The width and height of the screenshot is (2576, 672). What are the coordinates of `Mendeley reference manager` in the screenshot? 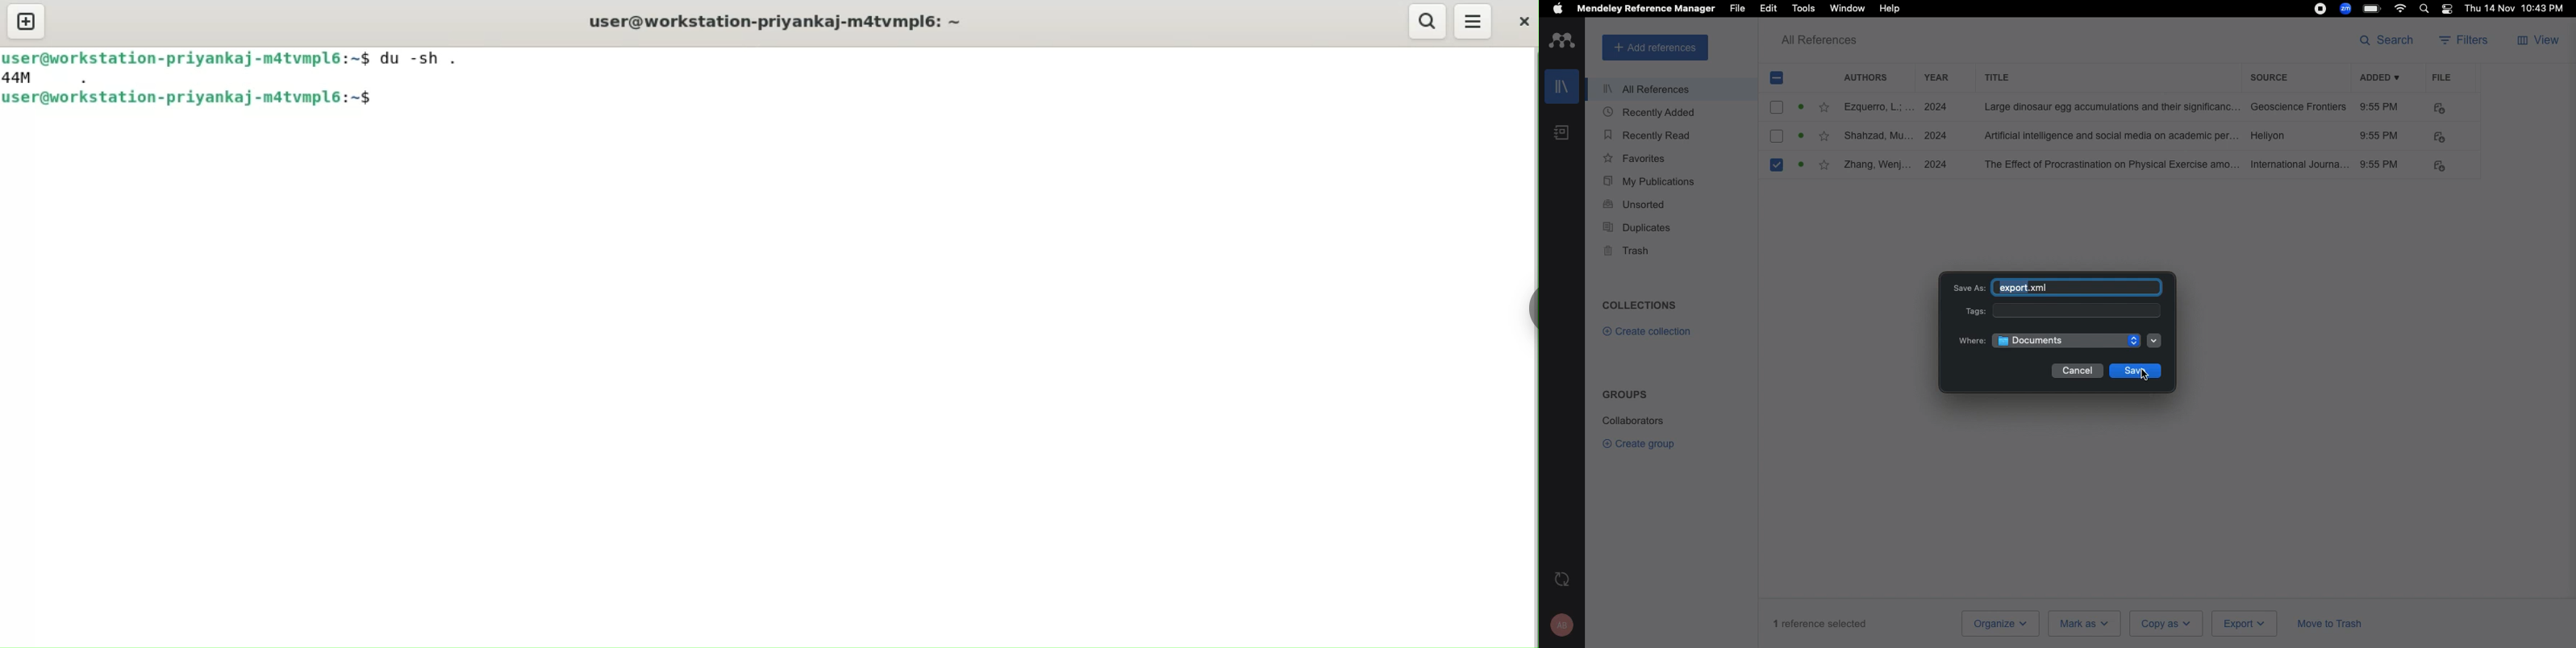 It's located at (1644, 9).